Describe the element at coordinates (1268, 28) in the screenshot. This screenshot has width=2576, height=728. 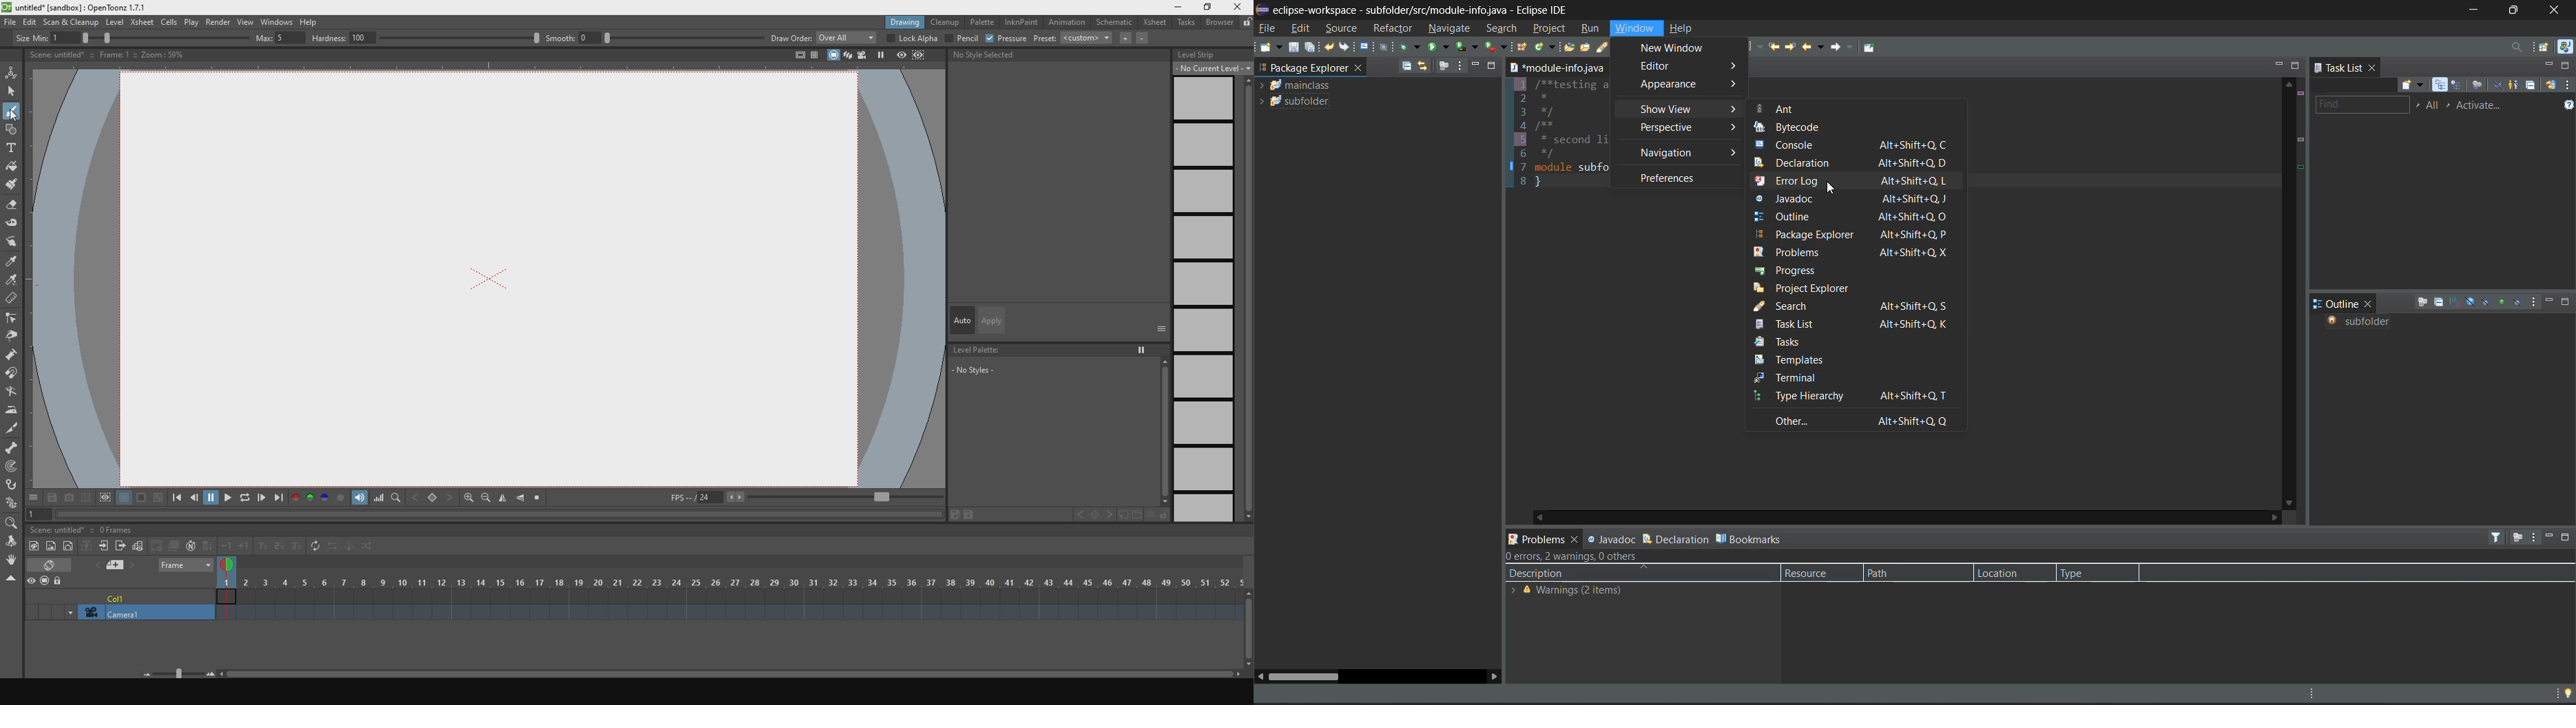
I see `file` at that location.